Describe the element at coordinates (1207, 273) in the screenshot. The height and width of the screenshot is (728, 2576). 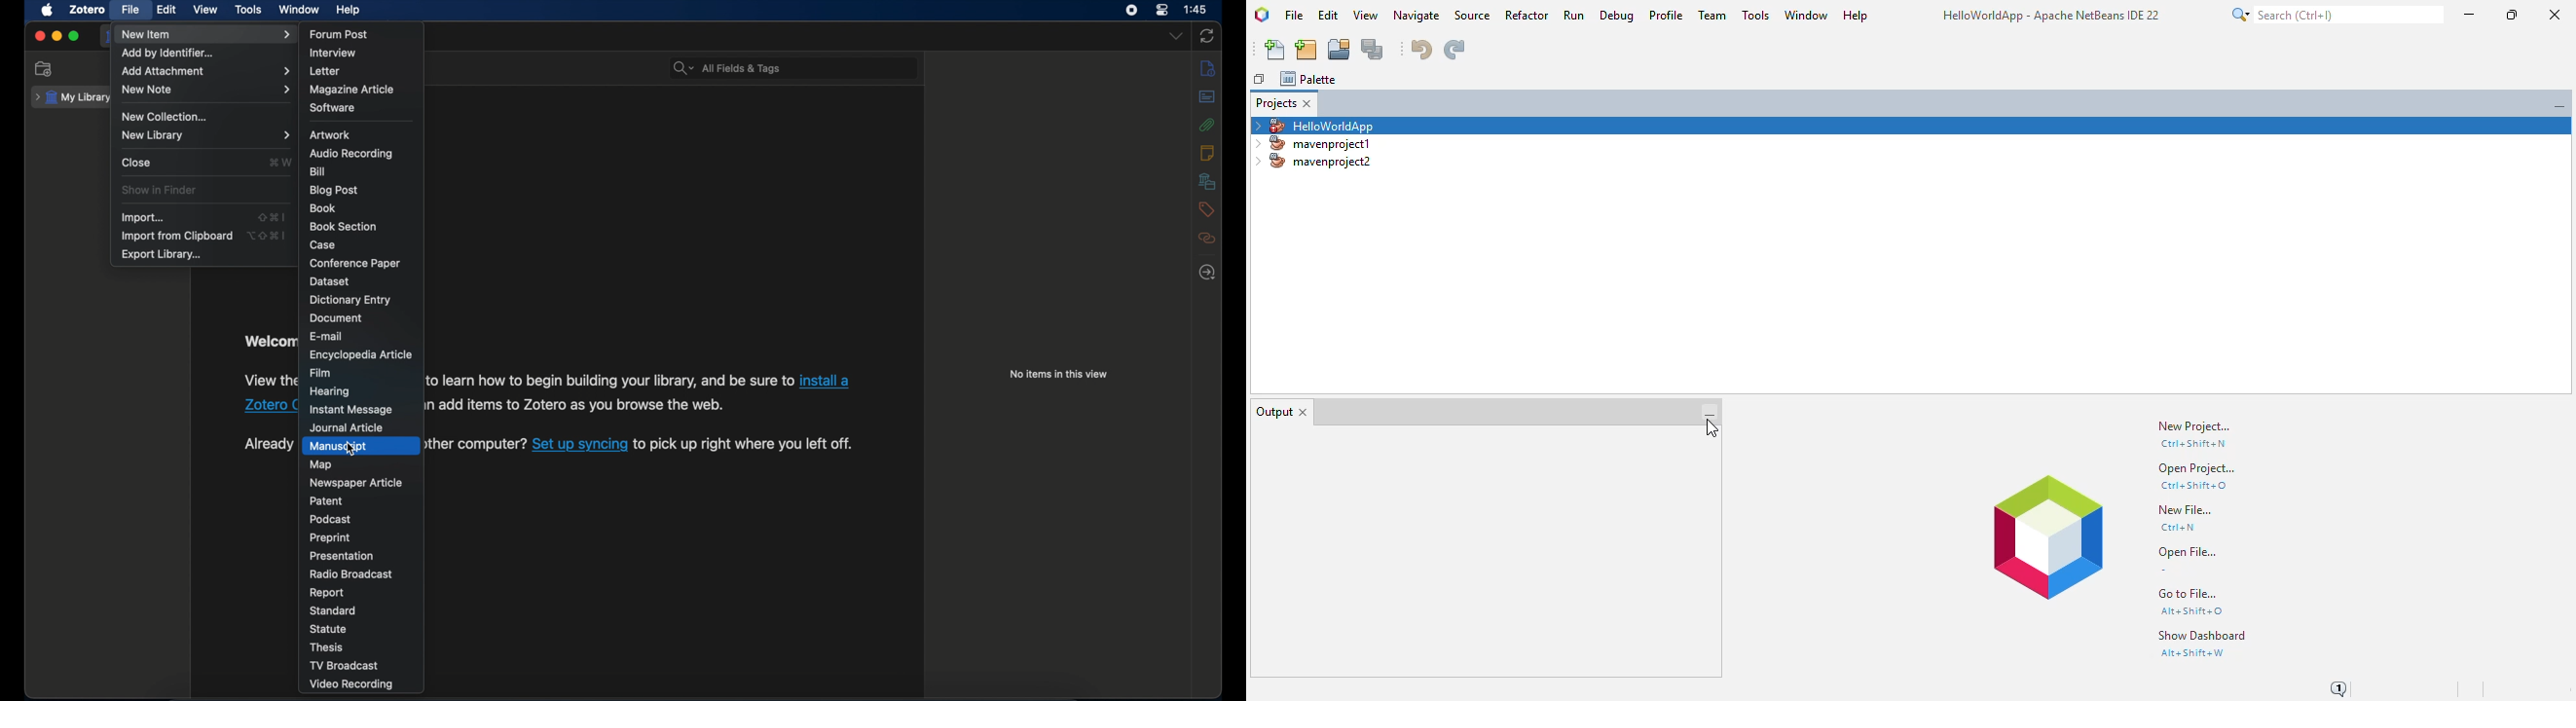
I see `locate` at that location.